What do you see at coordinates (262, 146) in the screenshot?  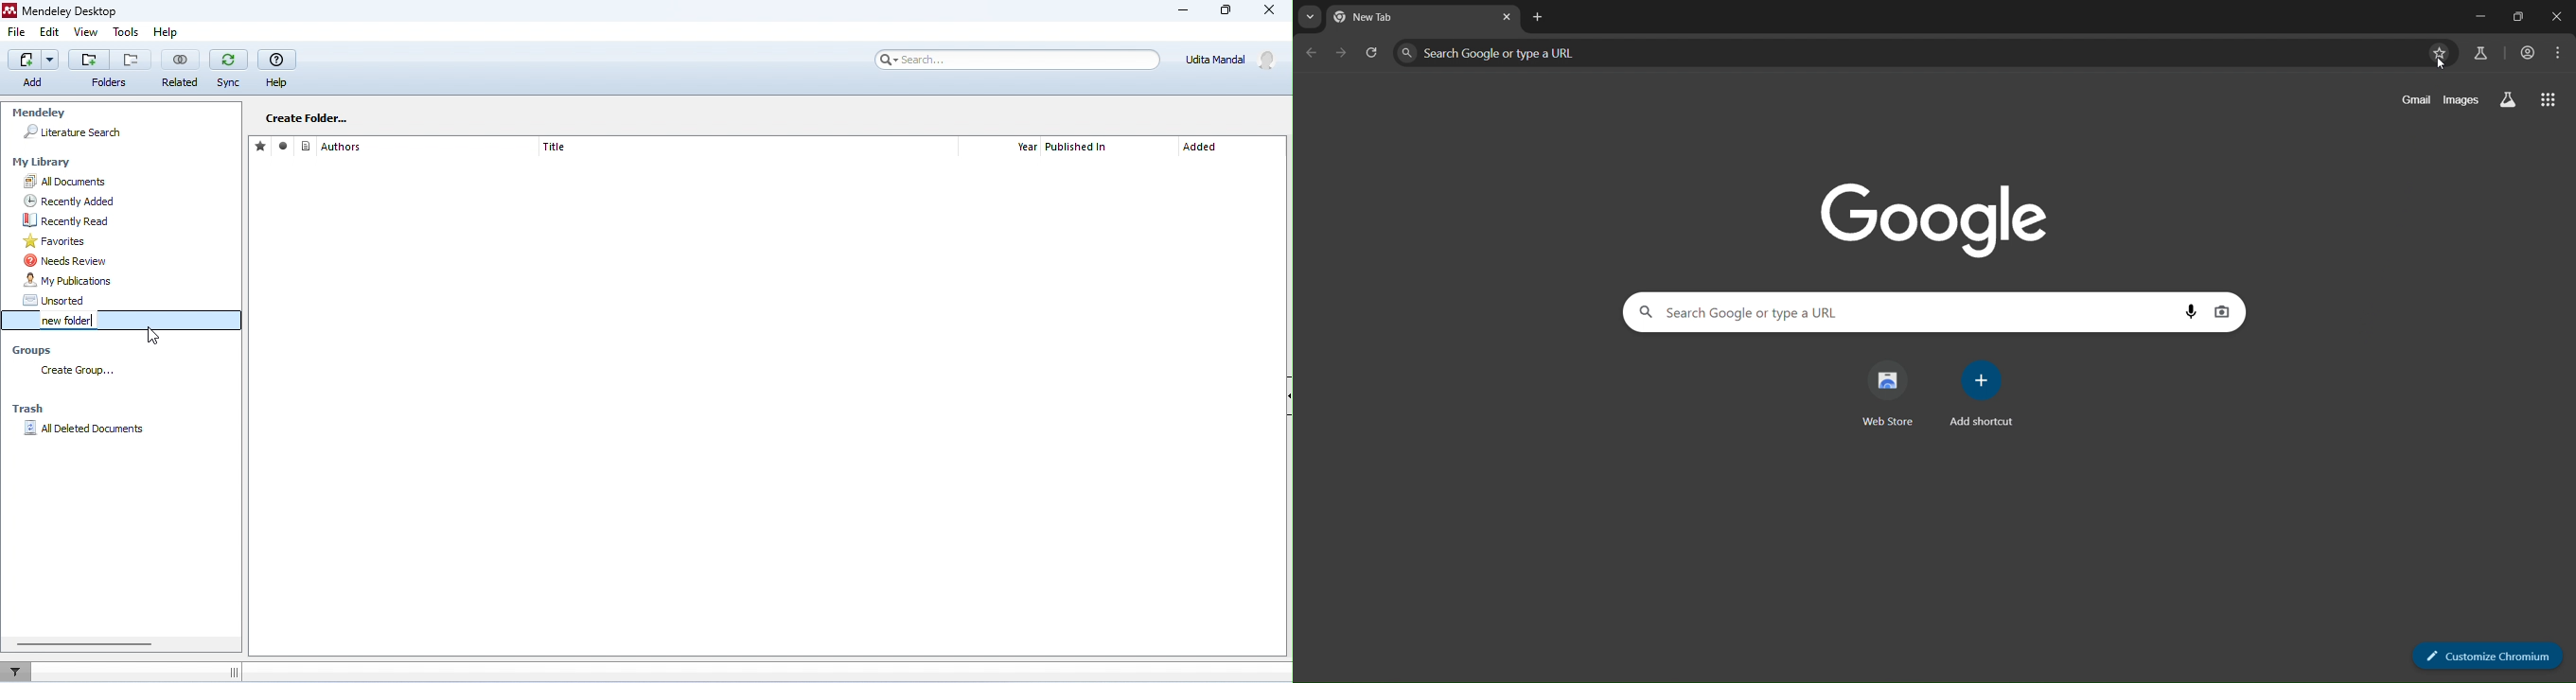 I see `favorite` at bounding box center [262, 146].